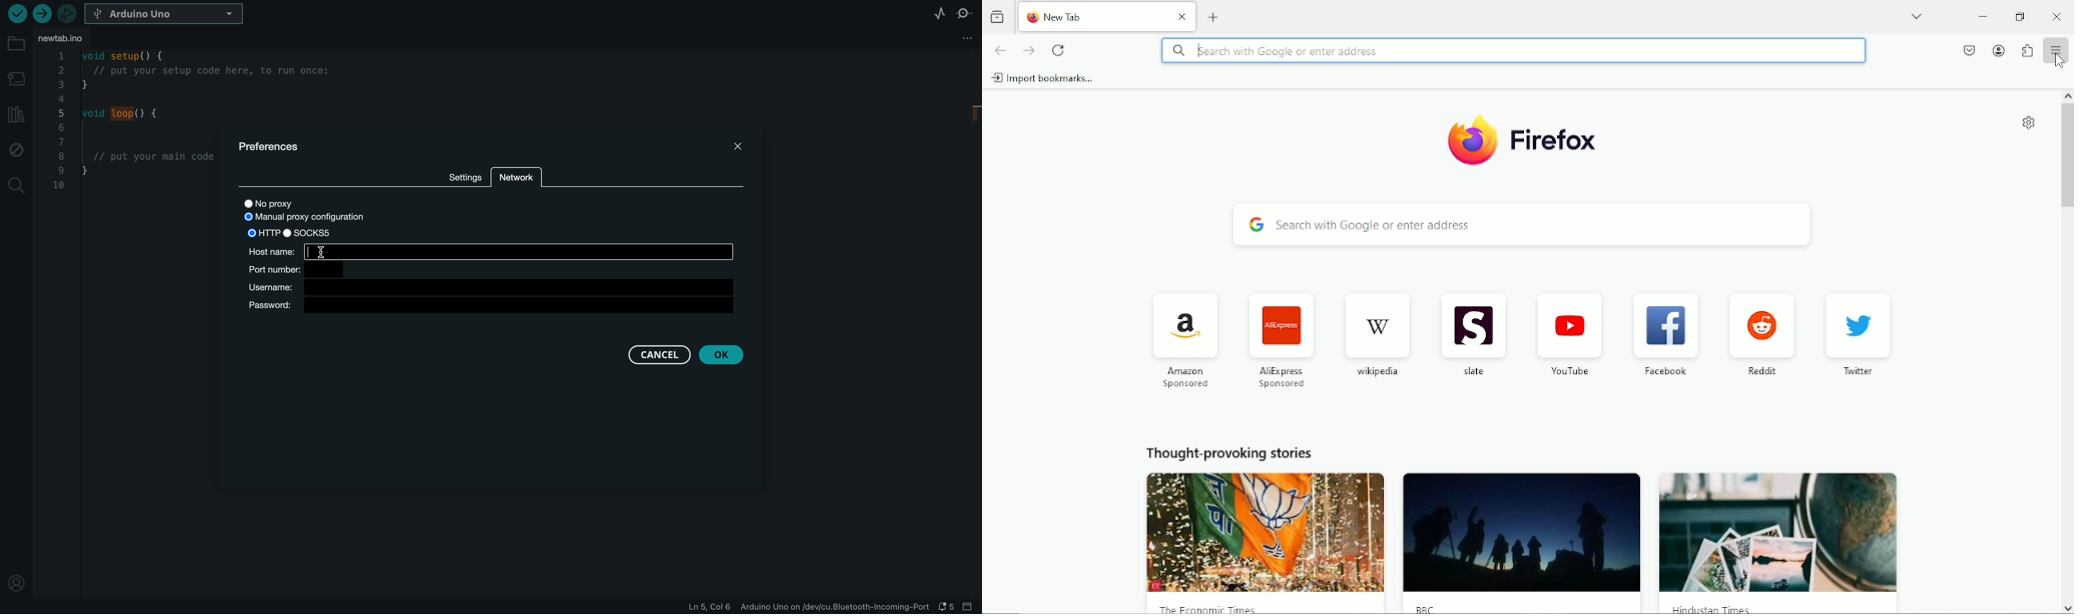 The width and height of the screenshot is (2100, 616). I want to click on Slate, so click(1471, 335).